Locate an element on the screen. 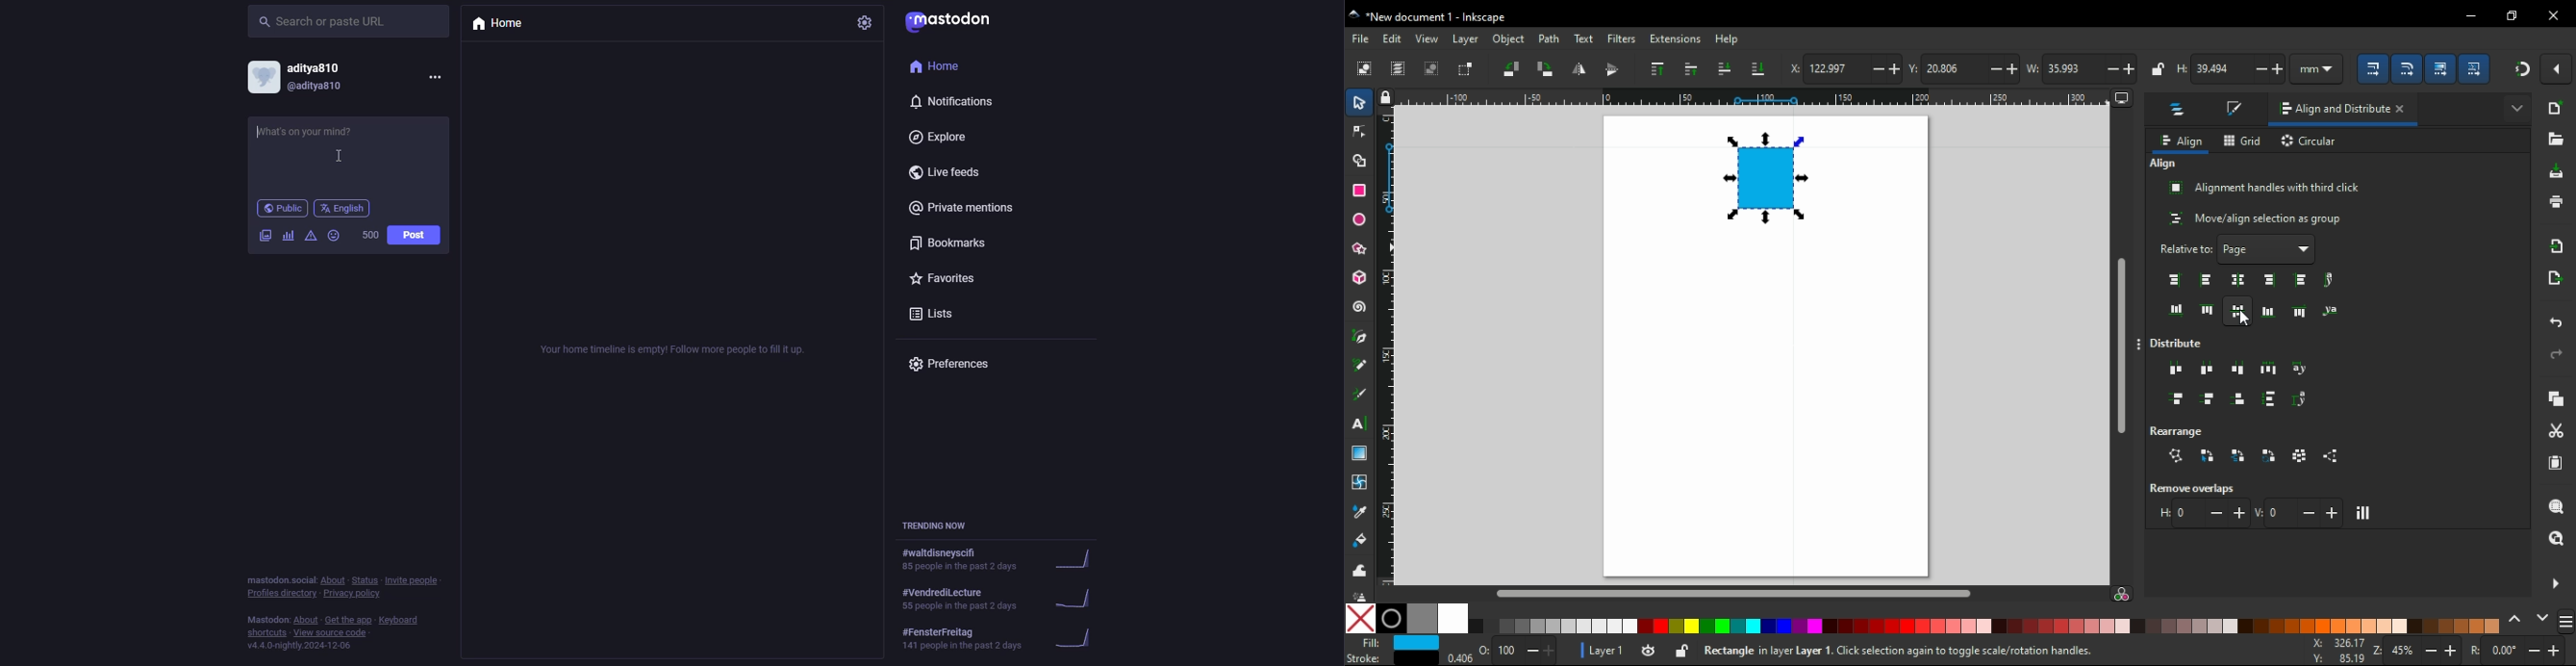  shortcuts and notifications display is located at coordinates (1957, 652).